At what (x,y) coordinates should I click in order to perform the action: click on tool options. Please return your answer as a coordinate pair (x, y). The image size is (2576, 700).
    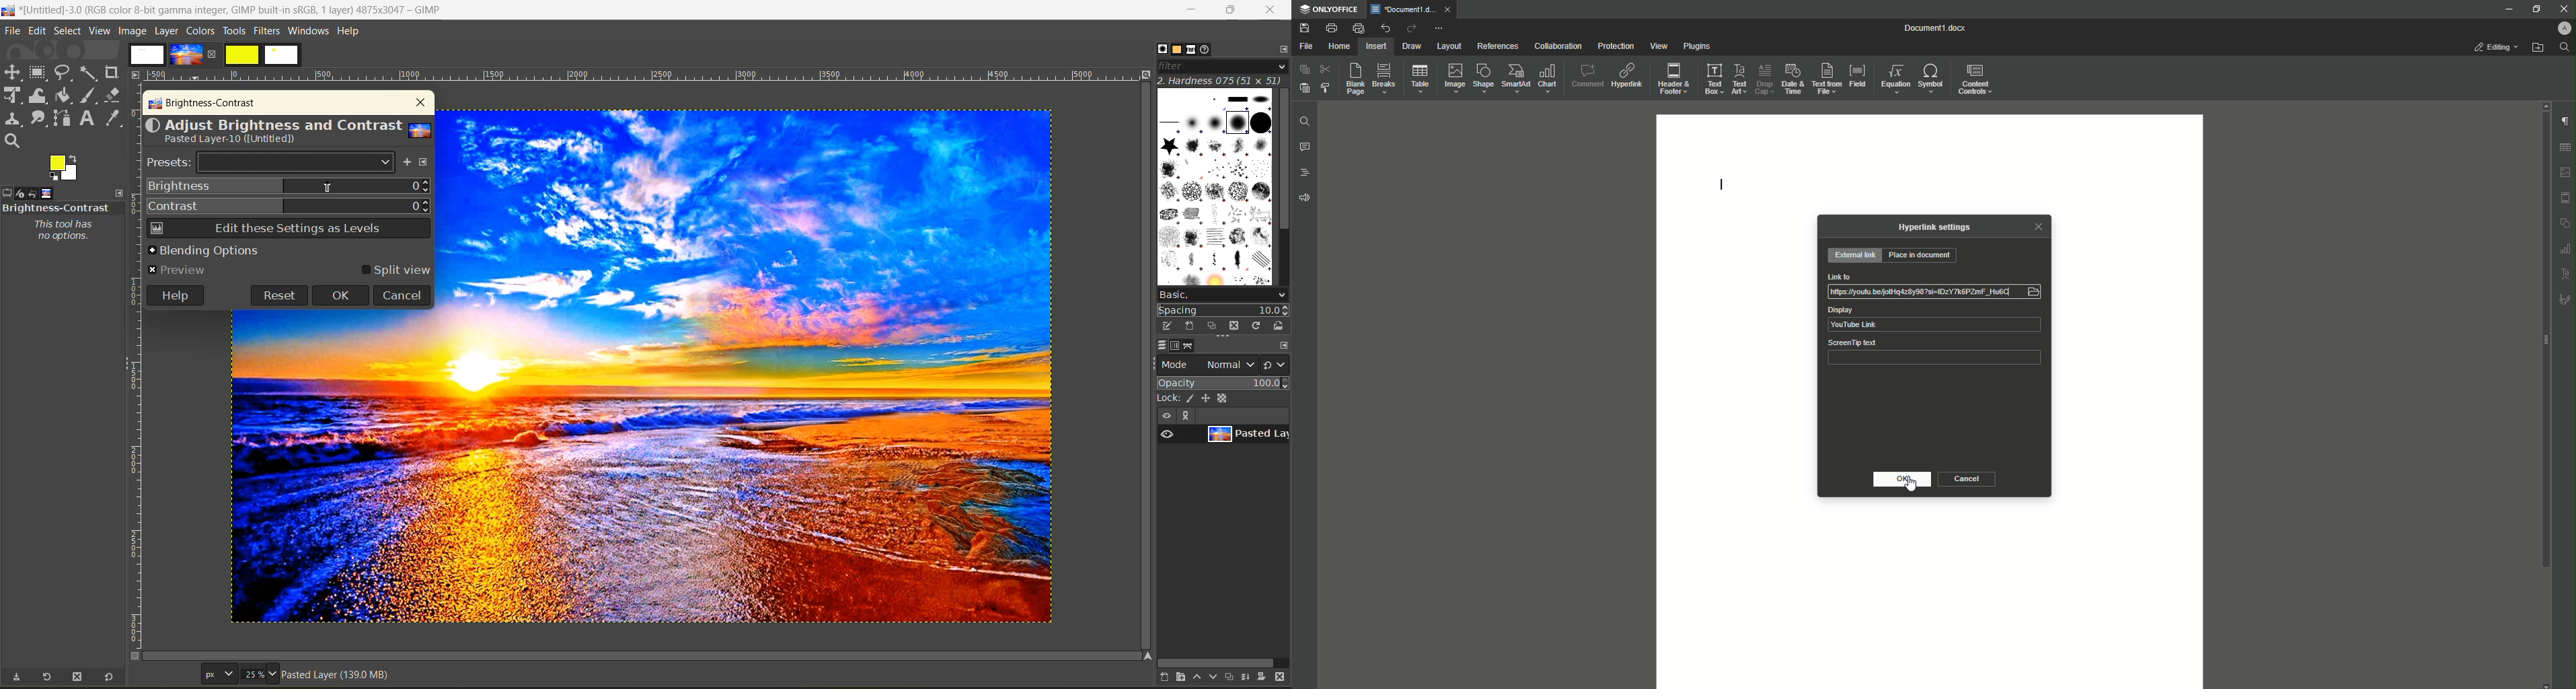
    Looking at the image, I should click on (8, 193).